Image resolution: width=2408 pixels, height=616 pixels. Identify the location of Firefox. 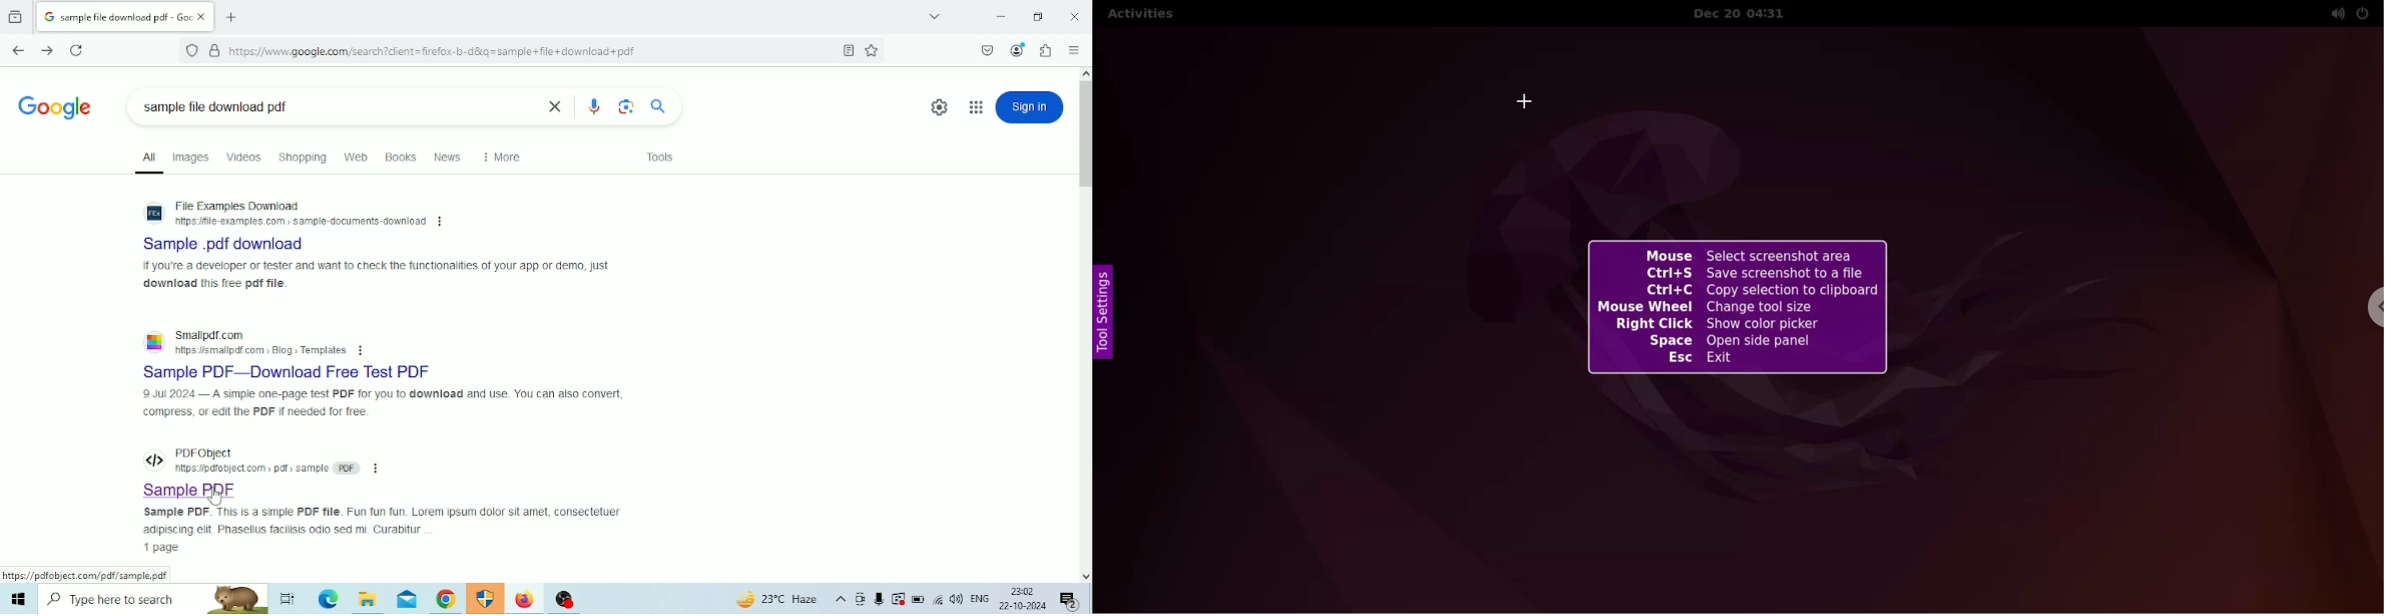
(524, 599).